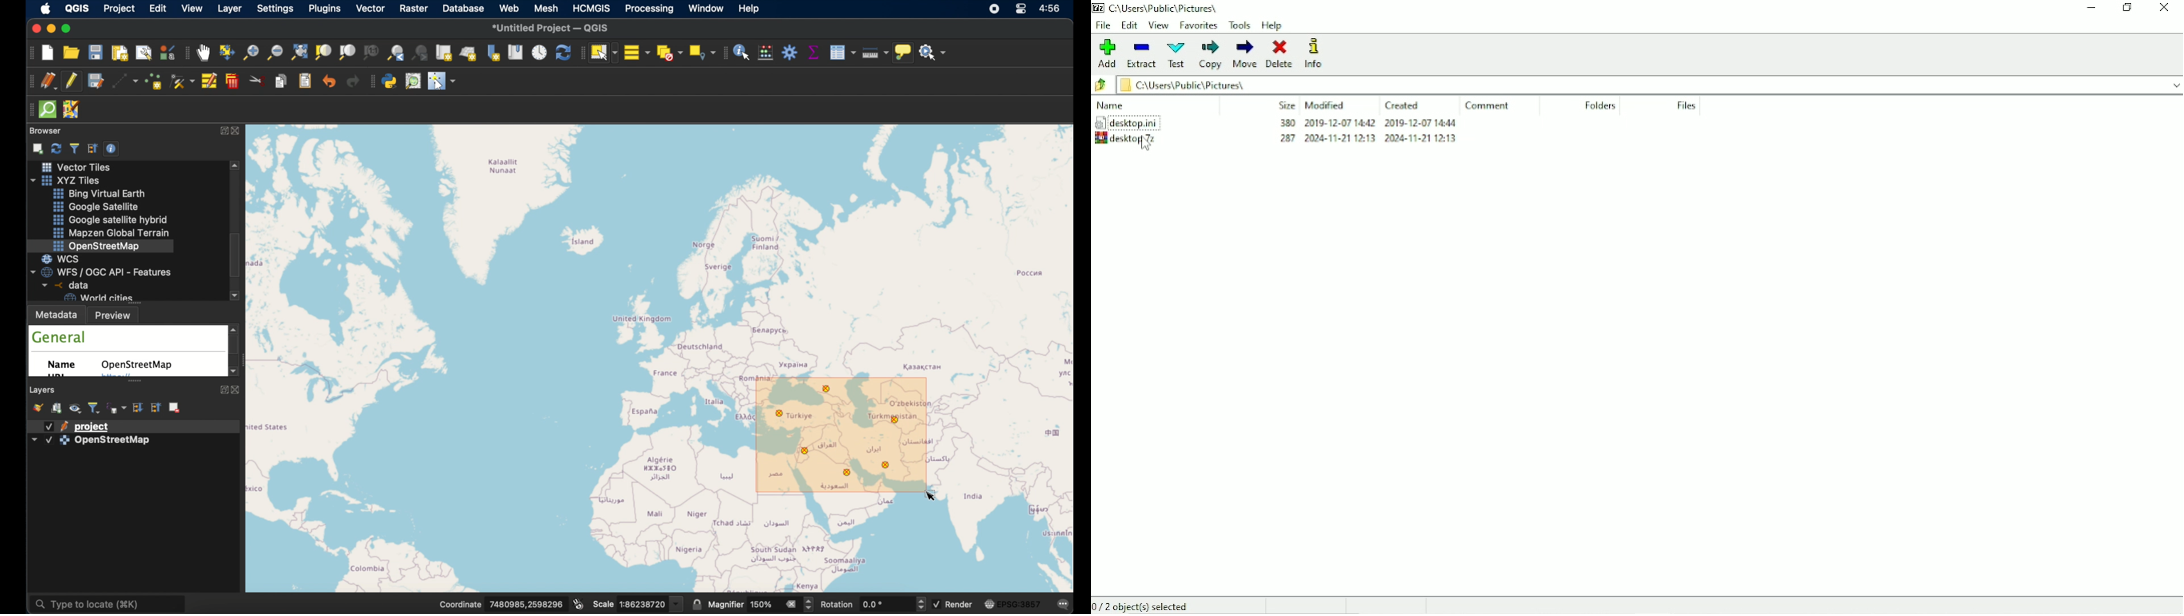  What do you see at coordinates (2164, 7) in the screenshot?
I see `Close` at bounding box center [2164, 7].